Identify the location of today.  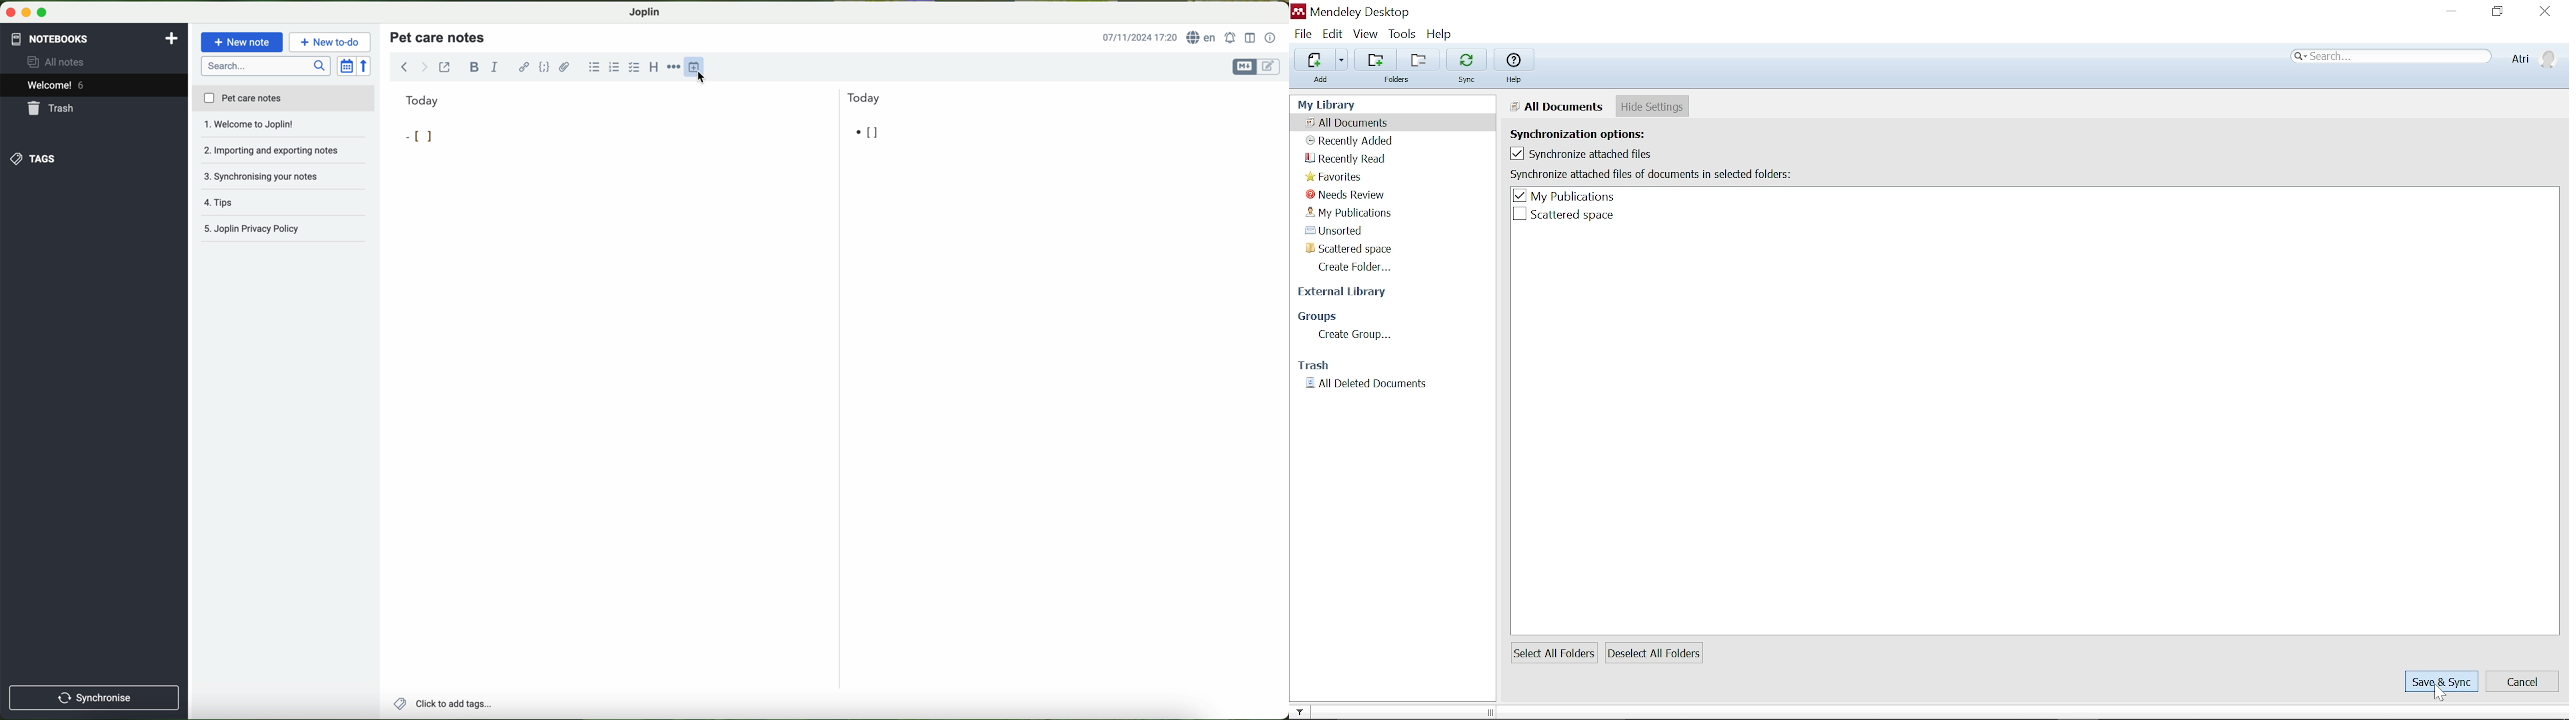
(643, 99).